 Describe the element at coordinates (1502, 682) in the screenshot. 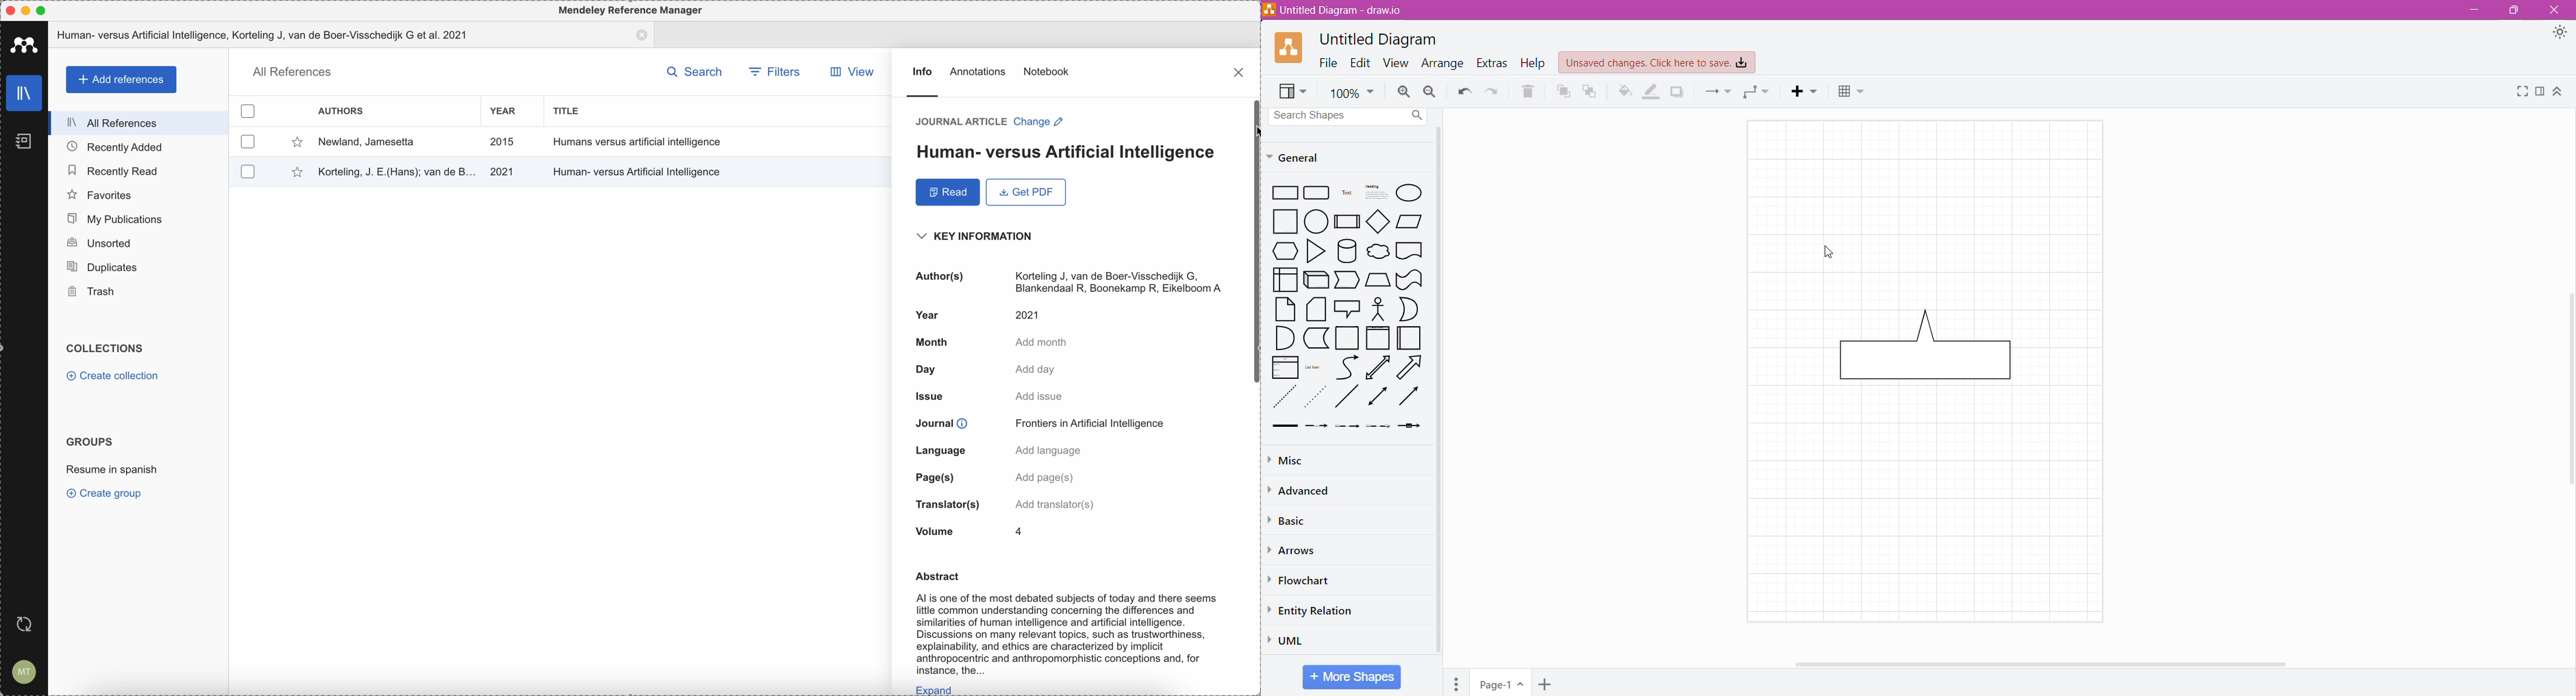

I see `Page Name` at that location.